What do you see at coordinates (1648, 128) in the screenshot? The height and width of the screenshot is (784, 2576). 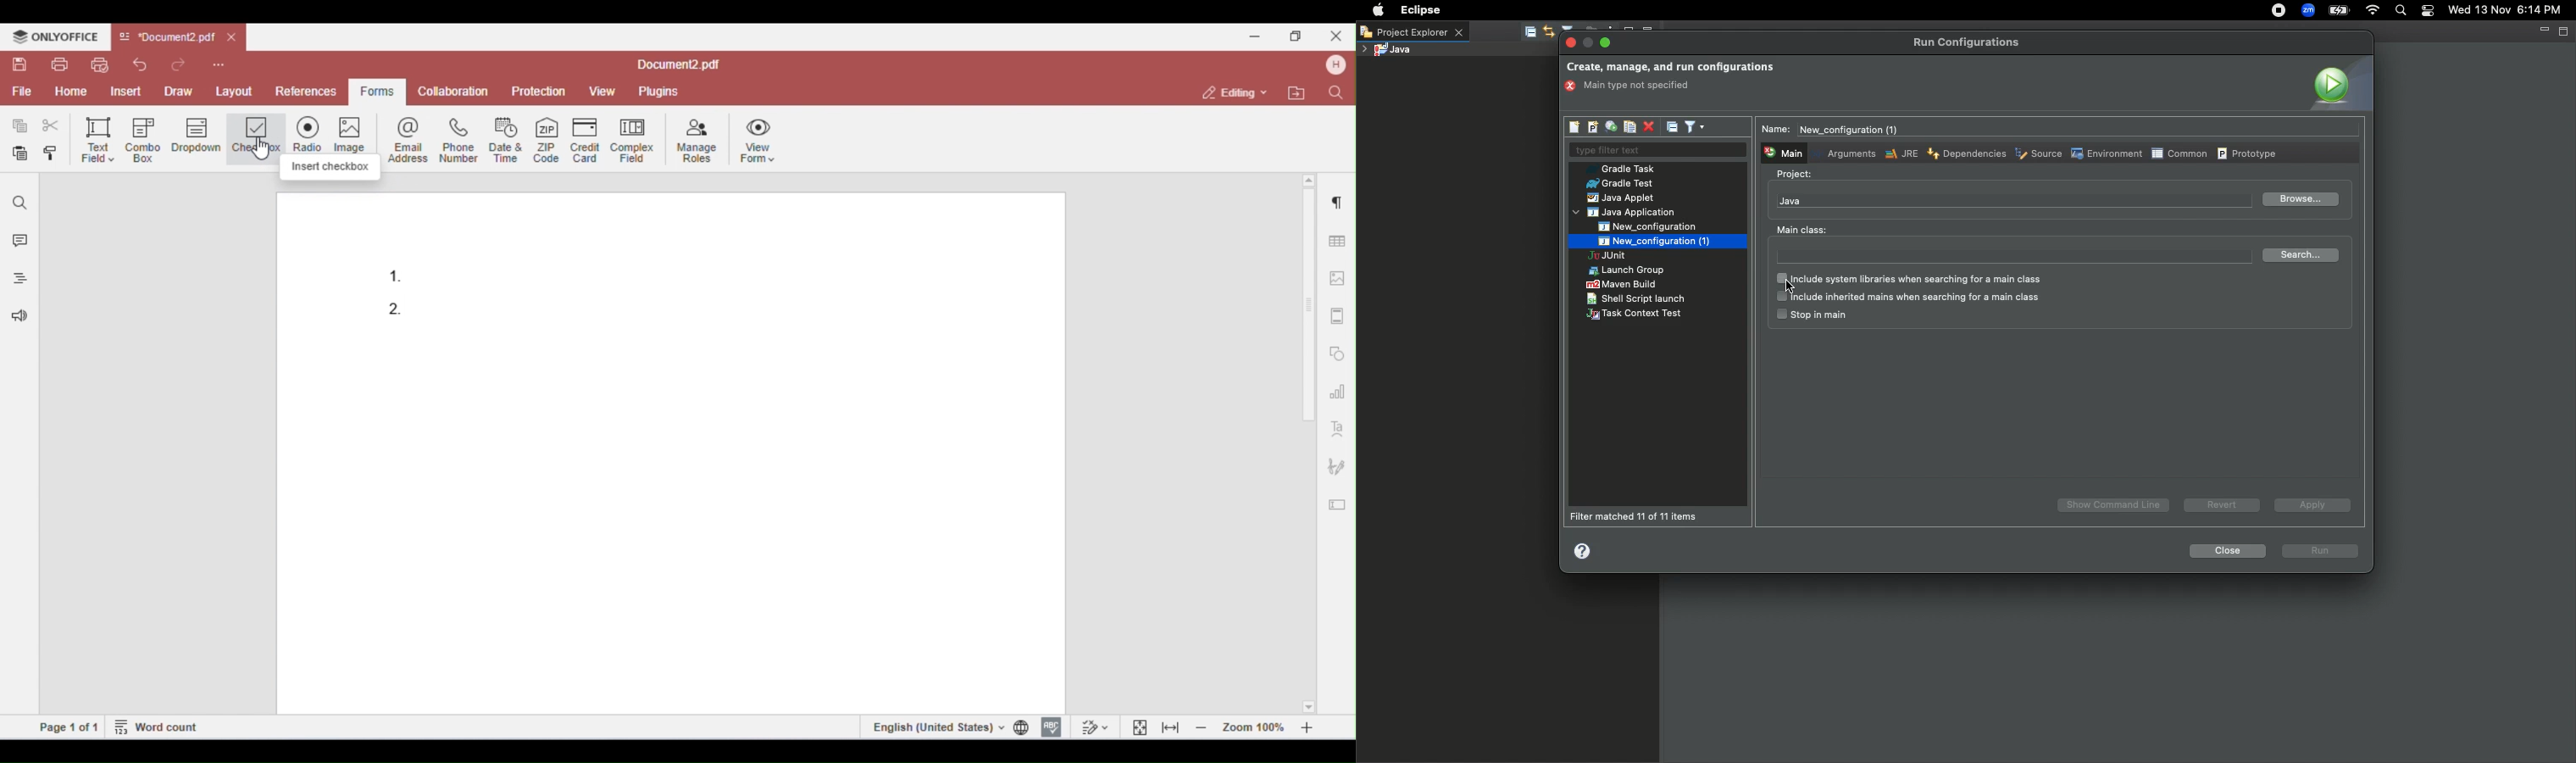 I see `Delete selected launch configurations` at bounding box center [1648, 128].